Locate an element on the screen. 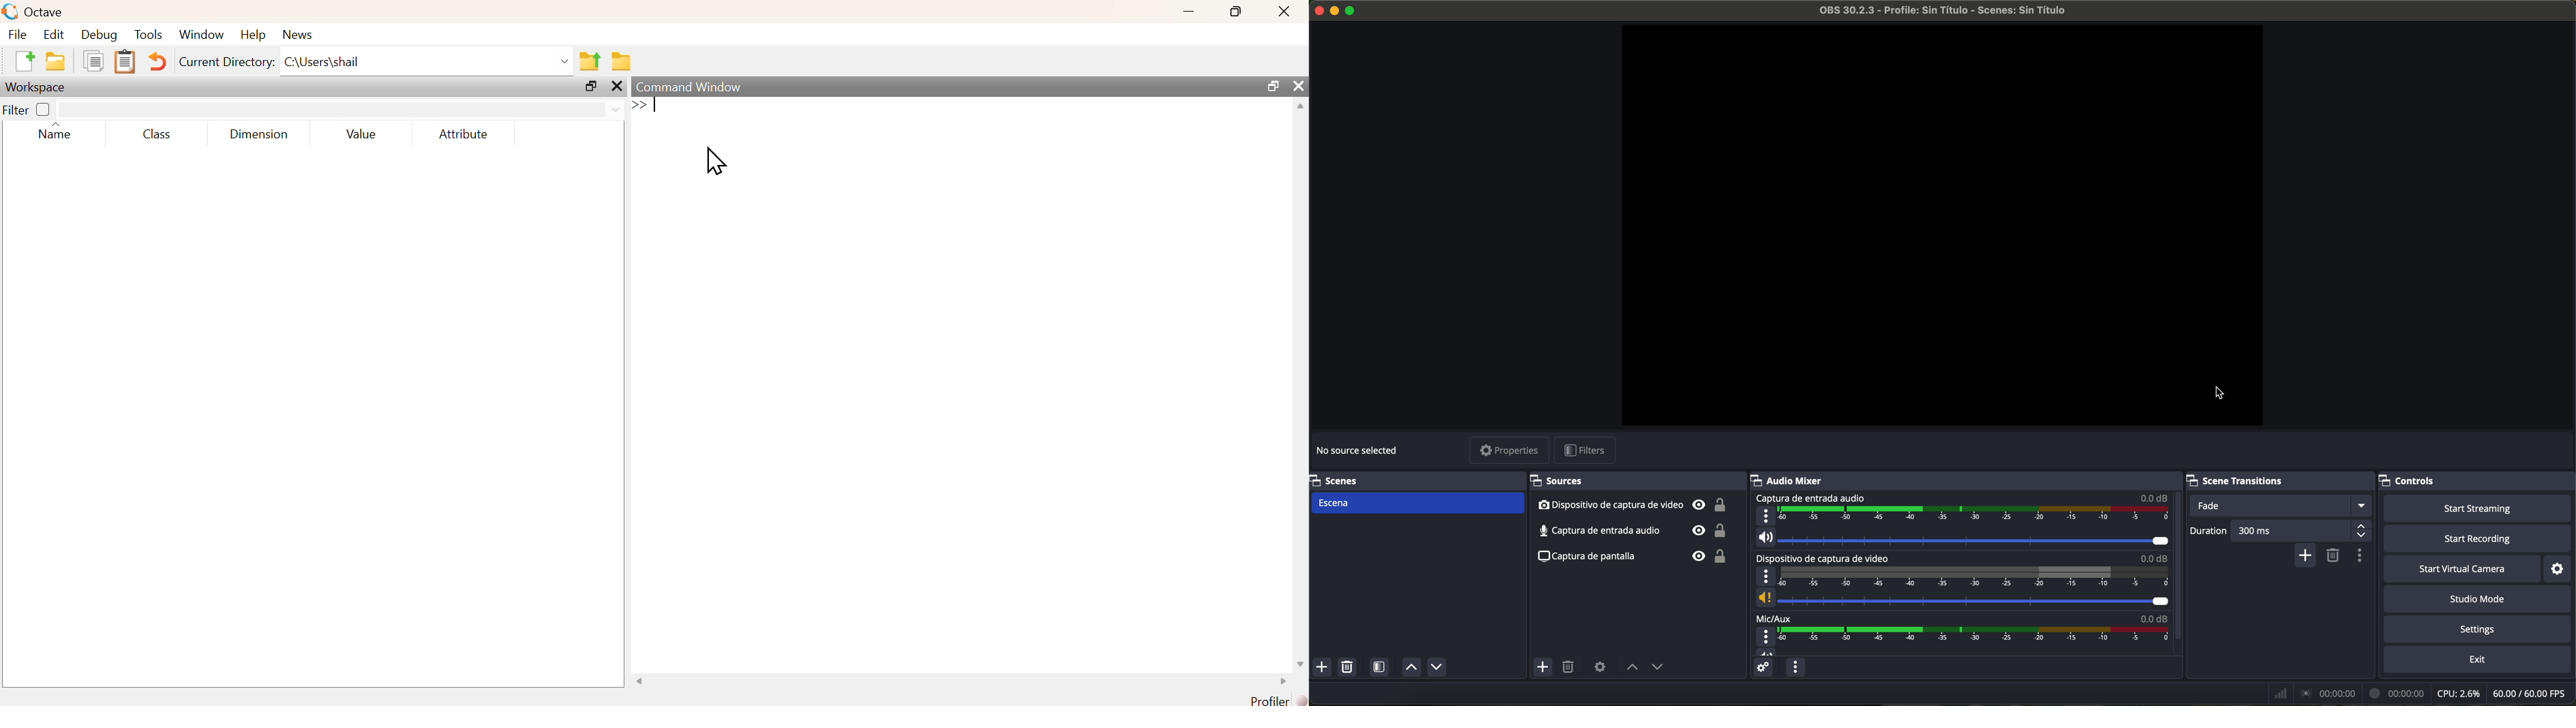 The width and height of the screenshot is (2576, 728). maximize is located at coordinates (590, 86).